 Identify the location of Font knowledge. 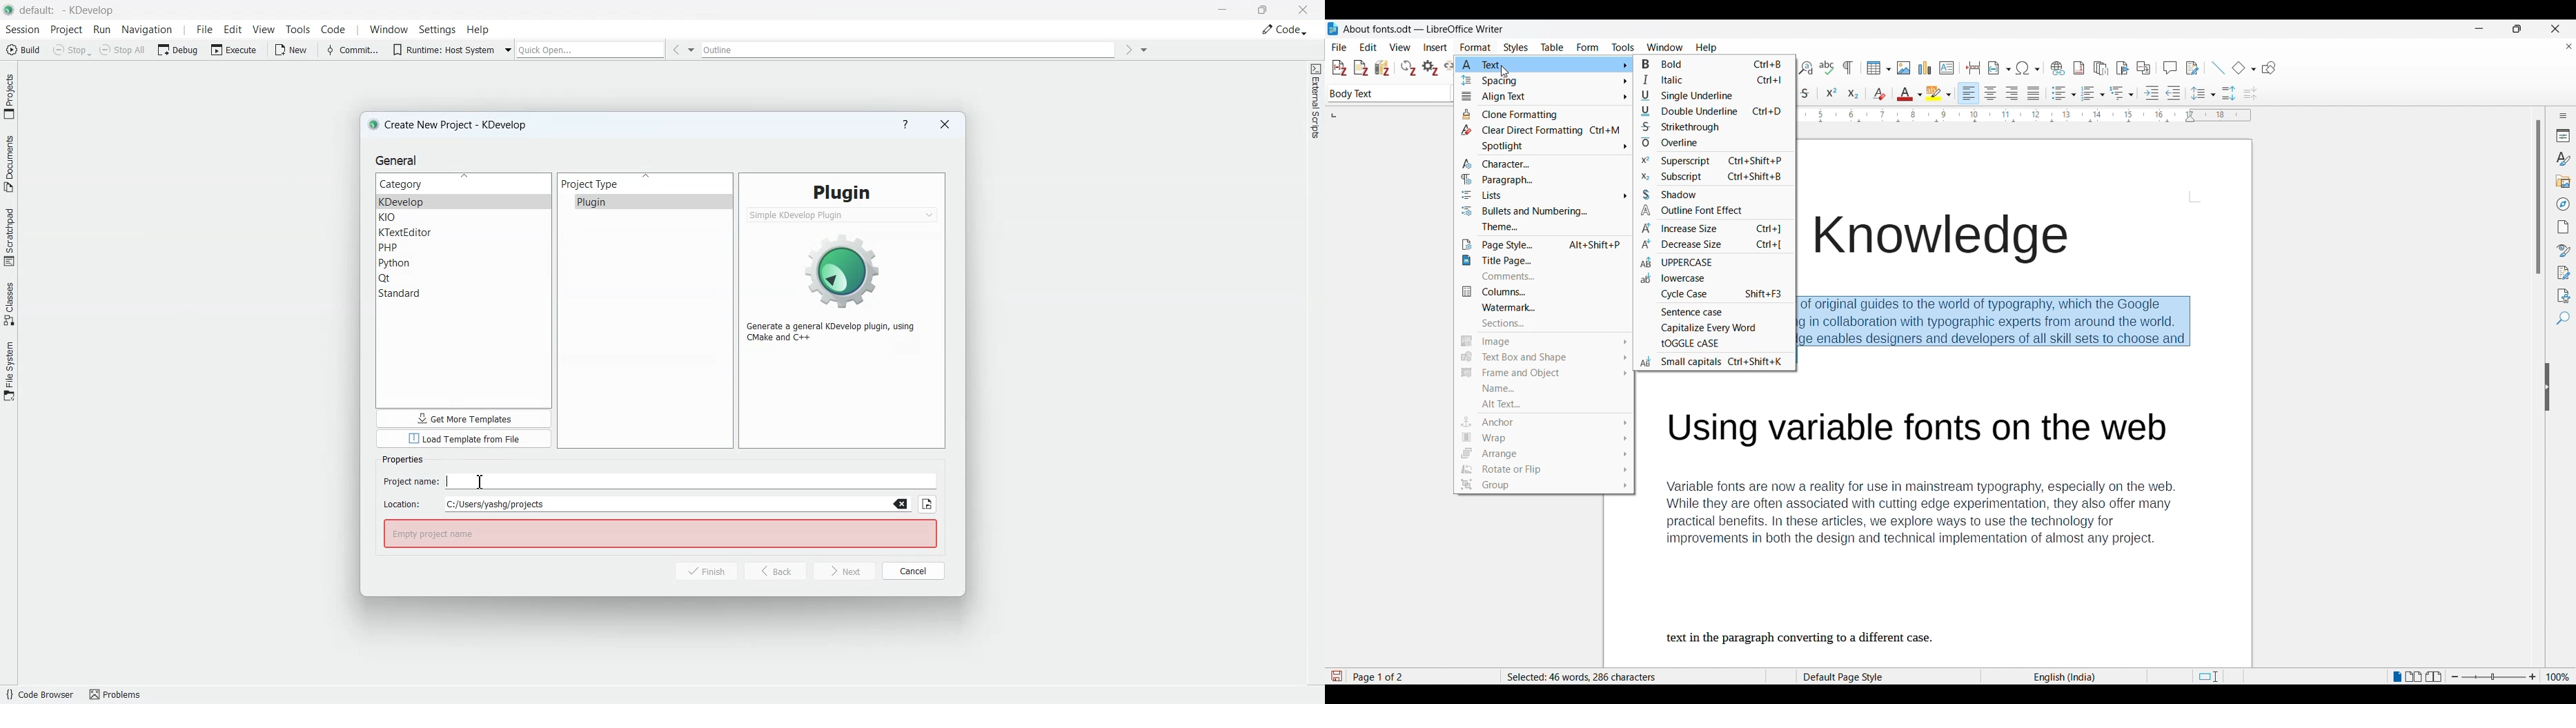
(1954, 240).